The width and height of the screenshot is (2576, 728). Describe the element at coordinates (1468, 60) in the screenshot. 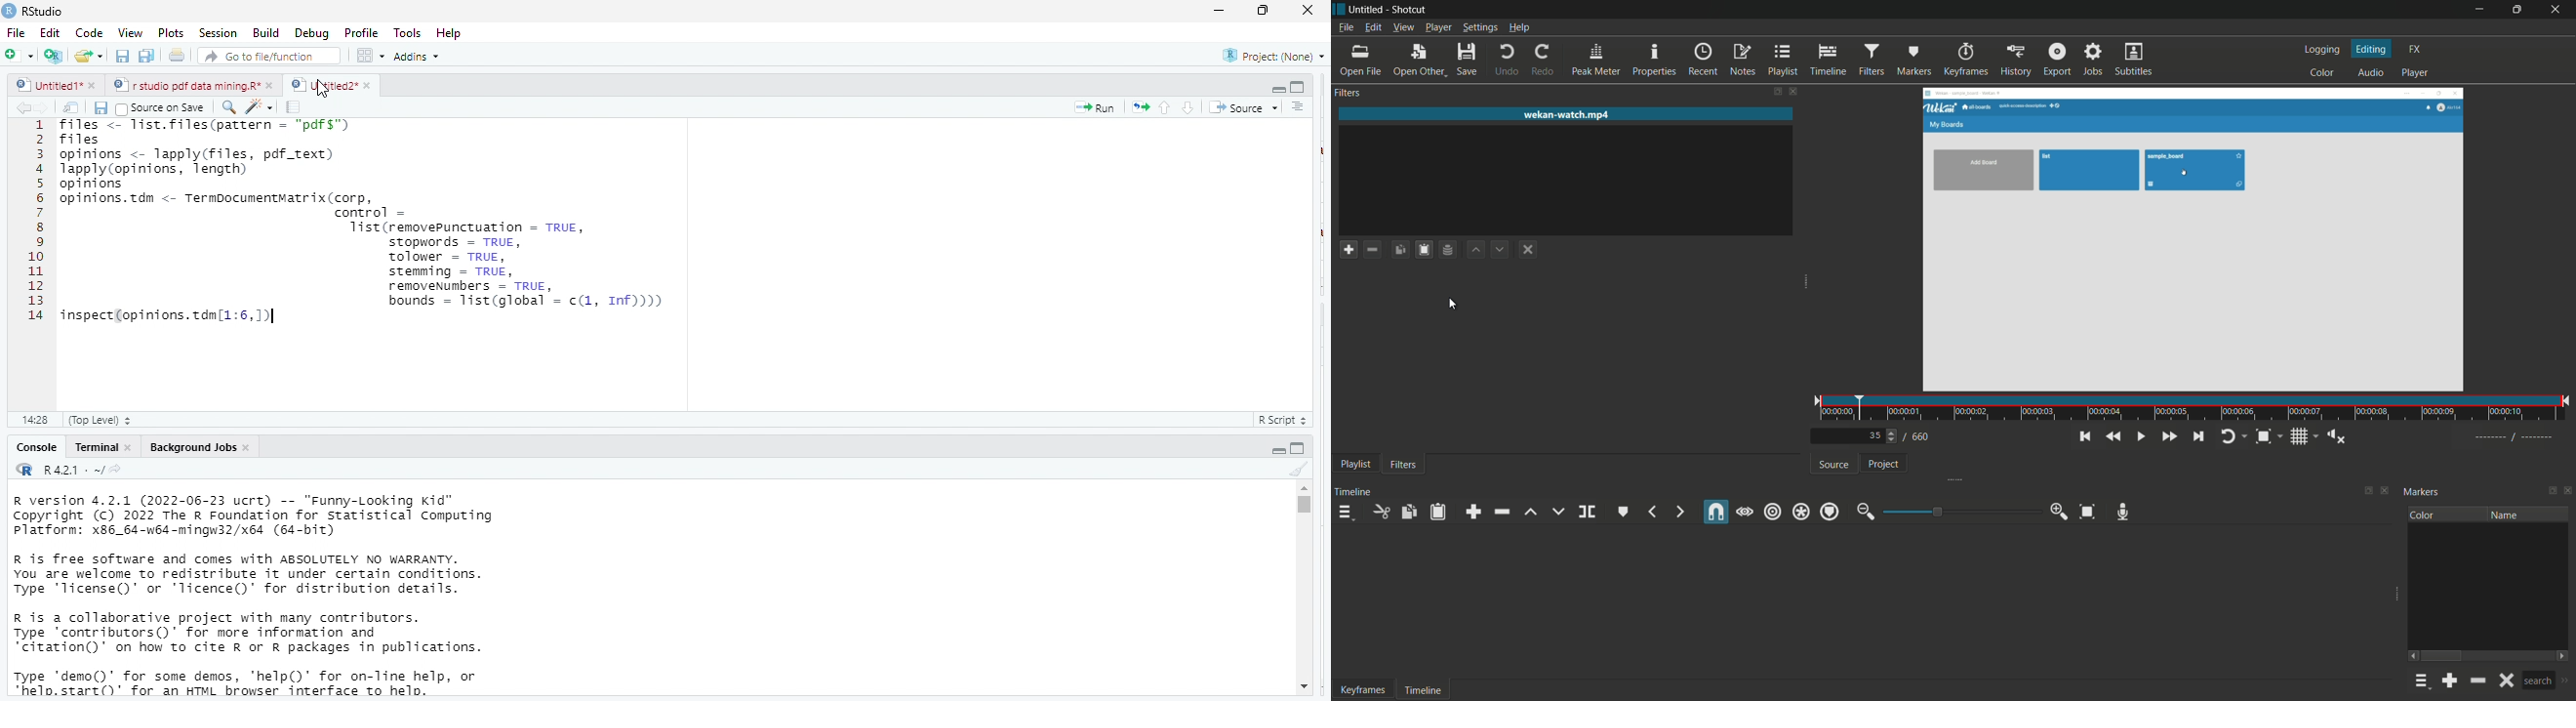

I see `save` at that location.